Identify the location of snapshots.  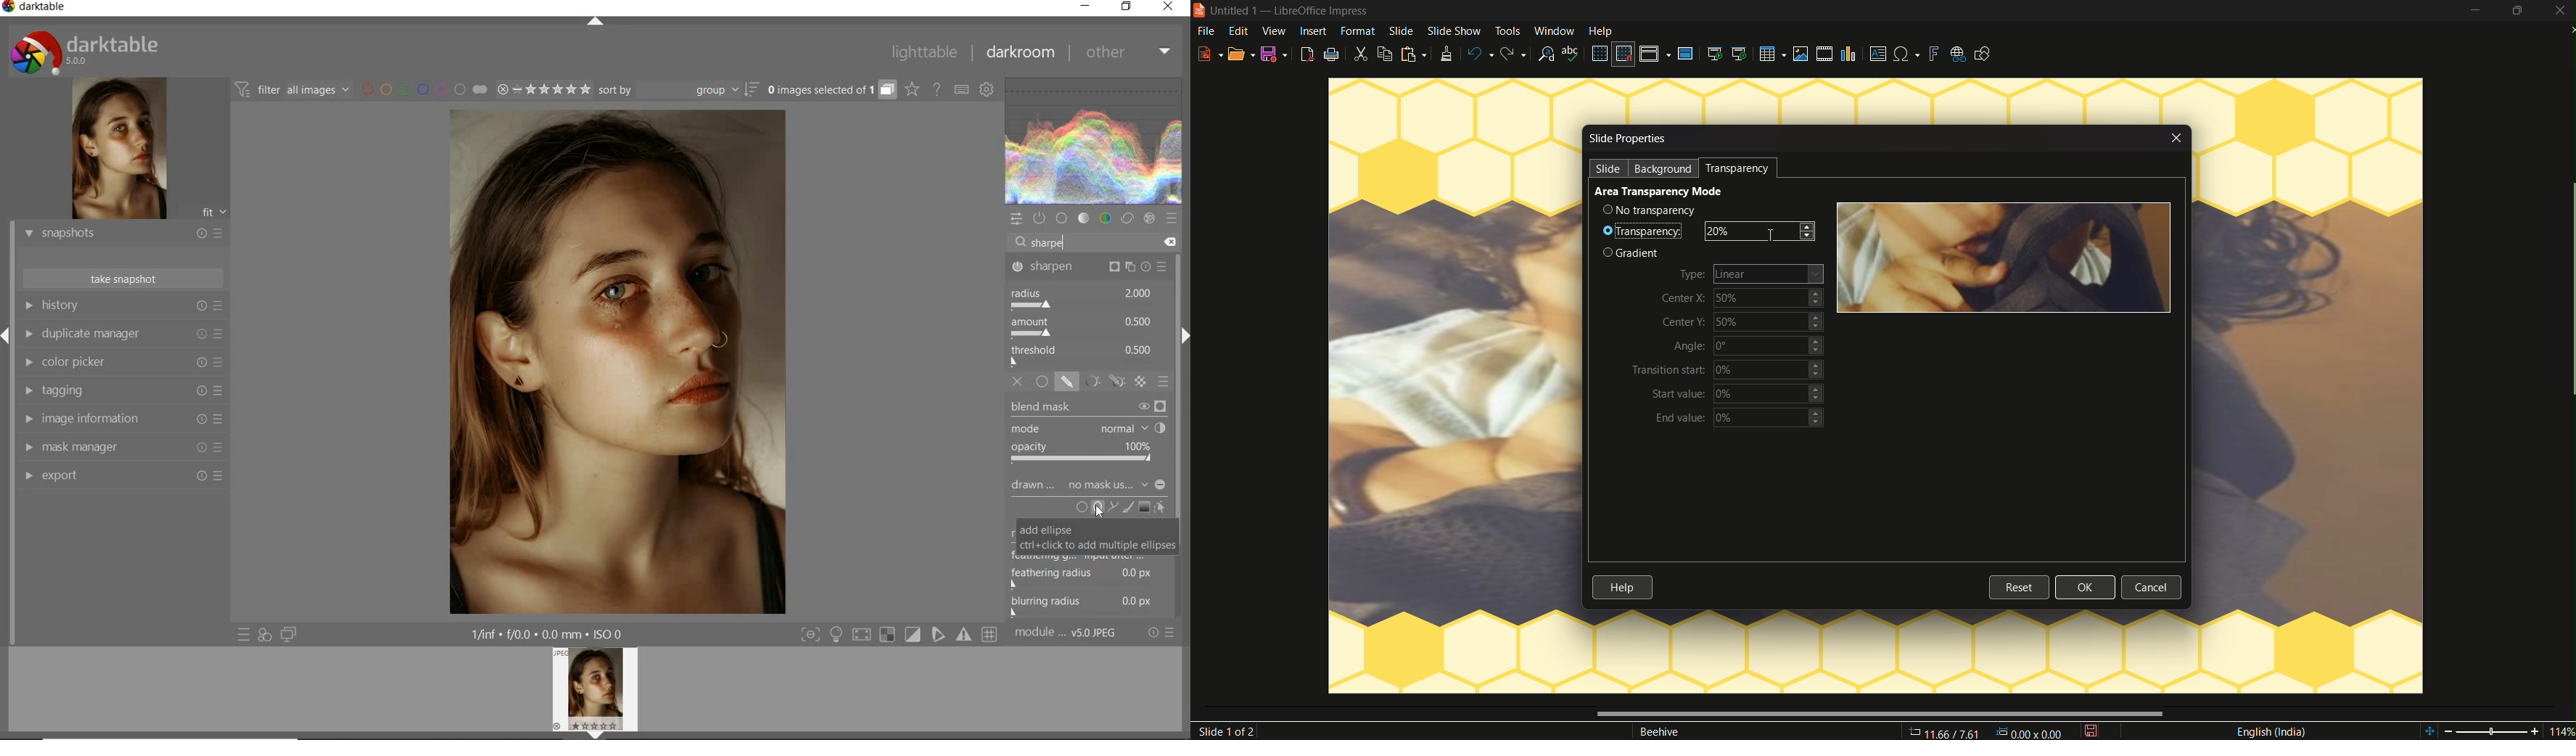
(123, 235).